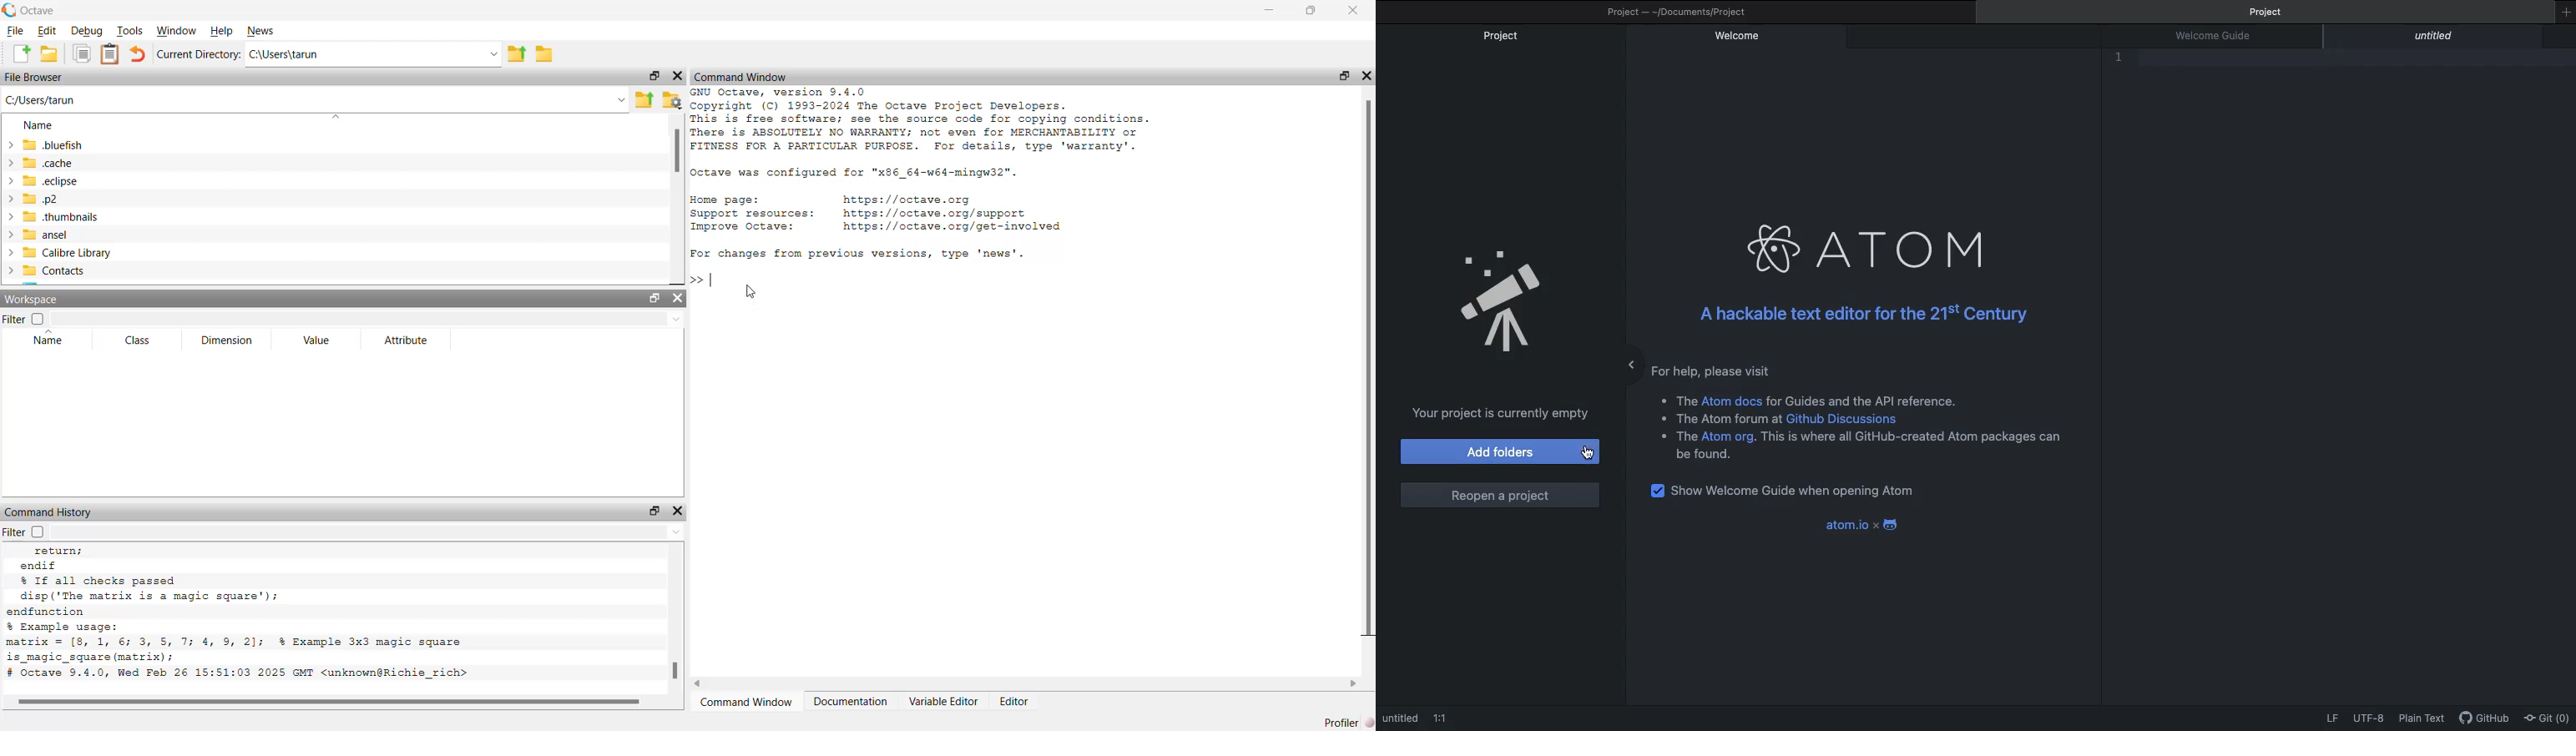 The height and width of the screenshot is (756, 2576). What do you see at coordinates (334, 118) in the screenshot?
I see `Dropdown` at bounding box center [334, 118].